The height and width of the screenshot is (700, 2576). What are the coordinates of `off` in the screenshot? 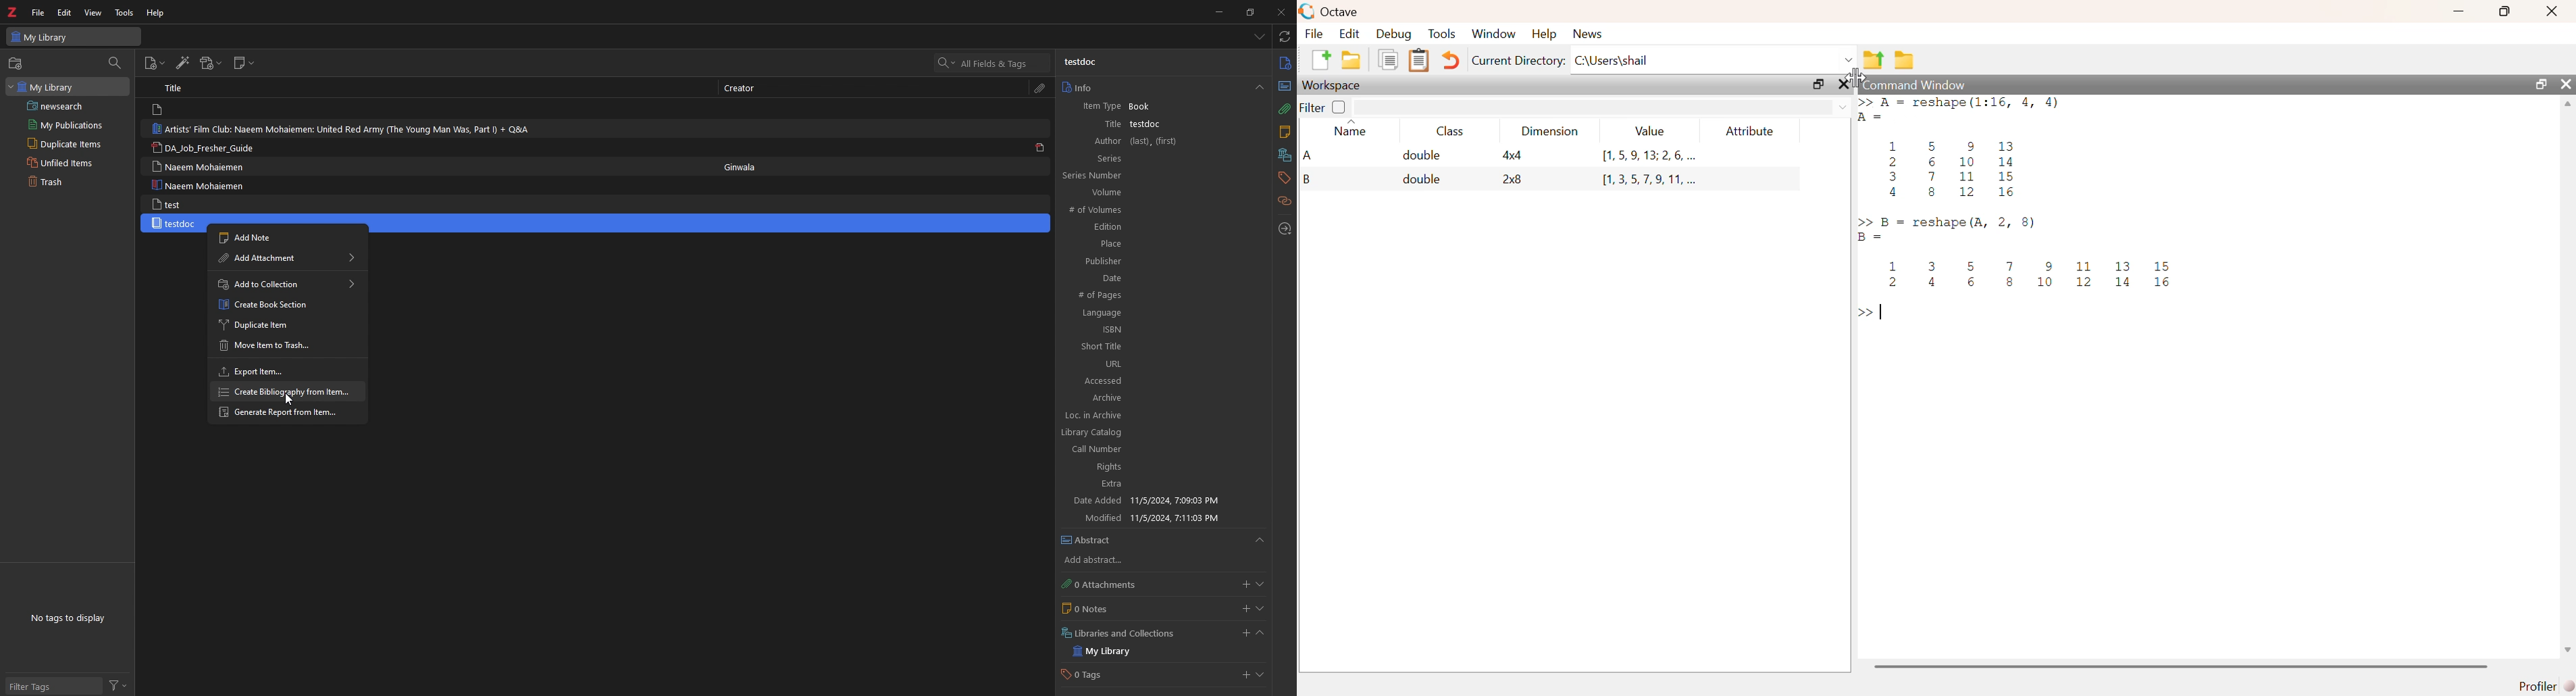 It's located at (1339, 107).